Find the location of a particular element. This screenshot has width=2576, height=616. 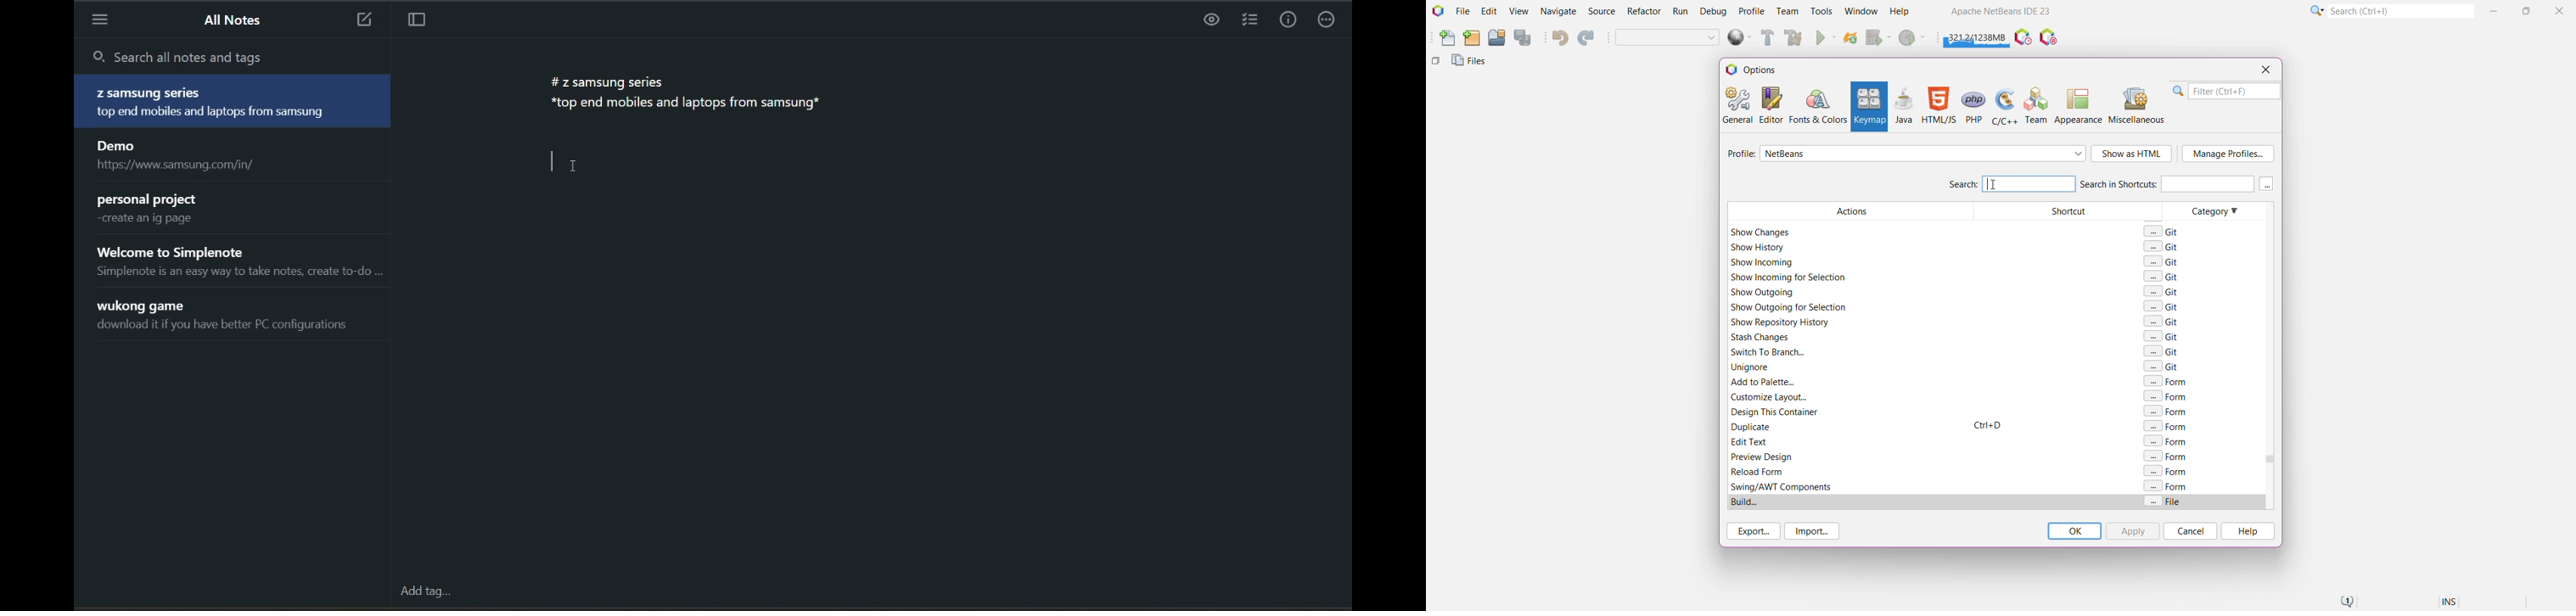

Search is located at coordinates (2011, 183).